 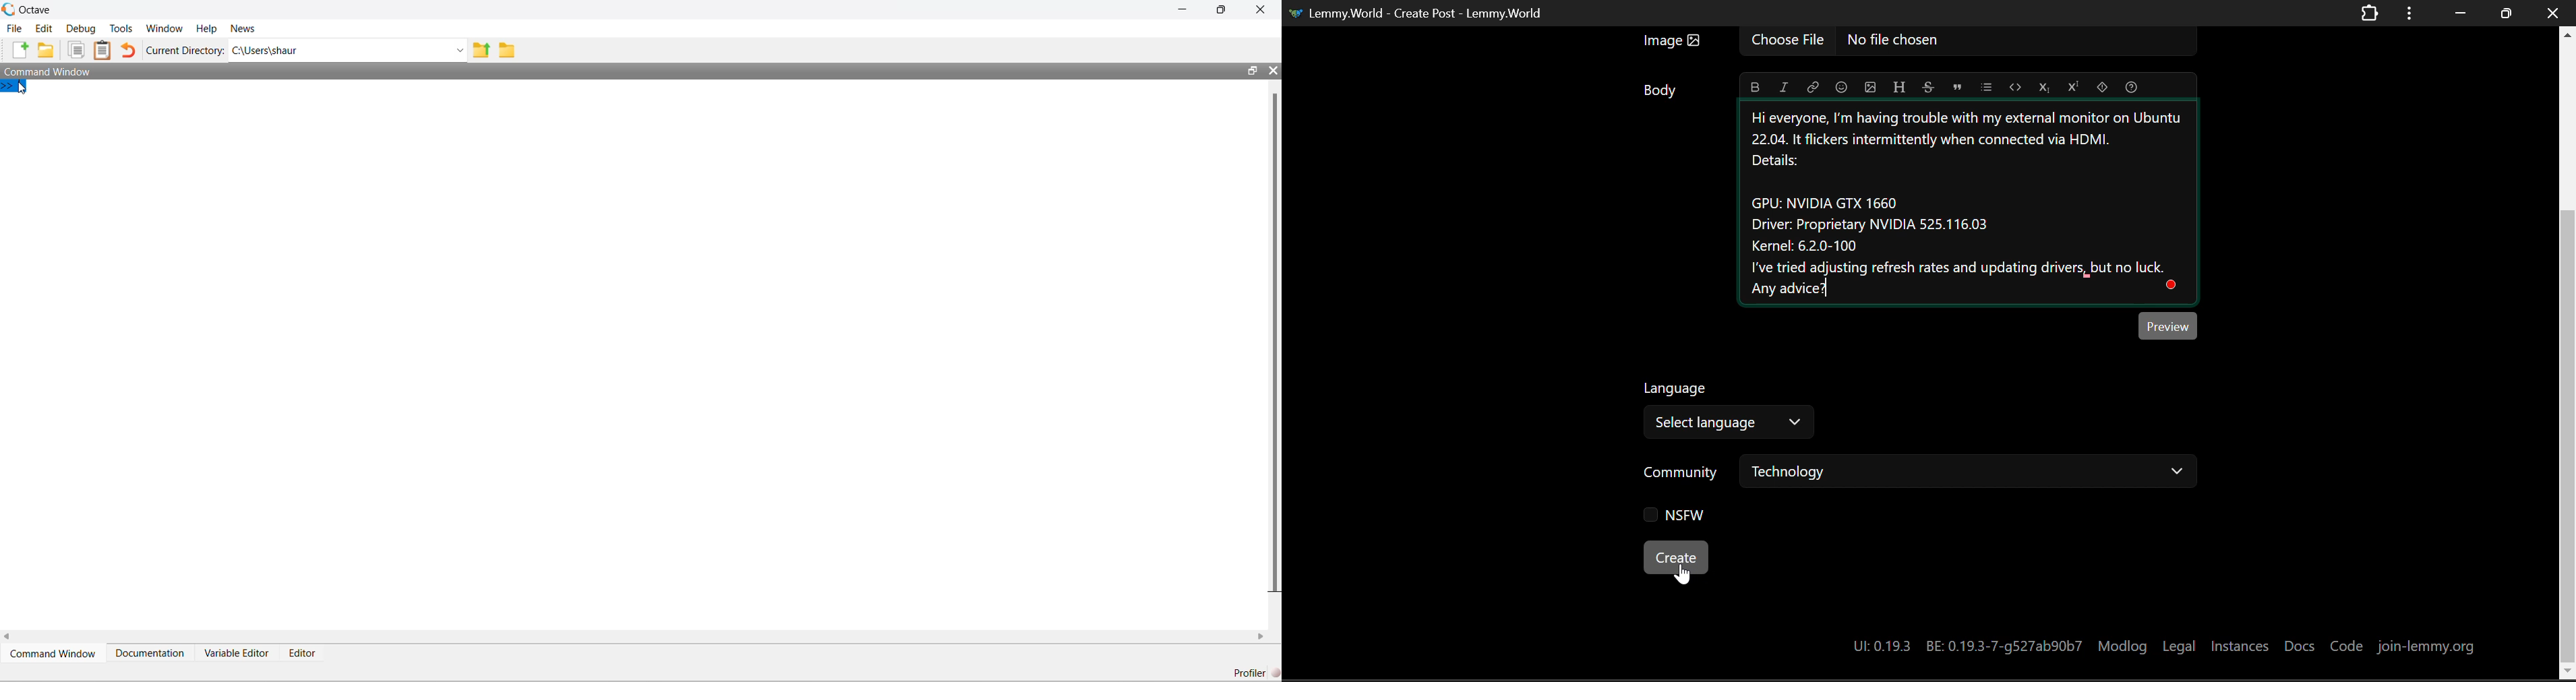 What do you see at coordinates (1812, 86) in the screenshot?
I see `Link` at bounding box center [1812, 86].